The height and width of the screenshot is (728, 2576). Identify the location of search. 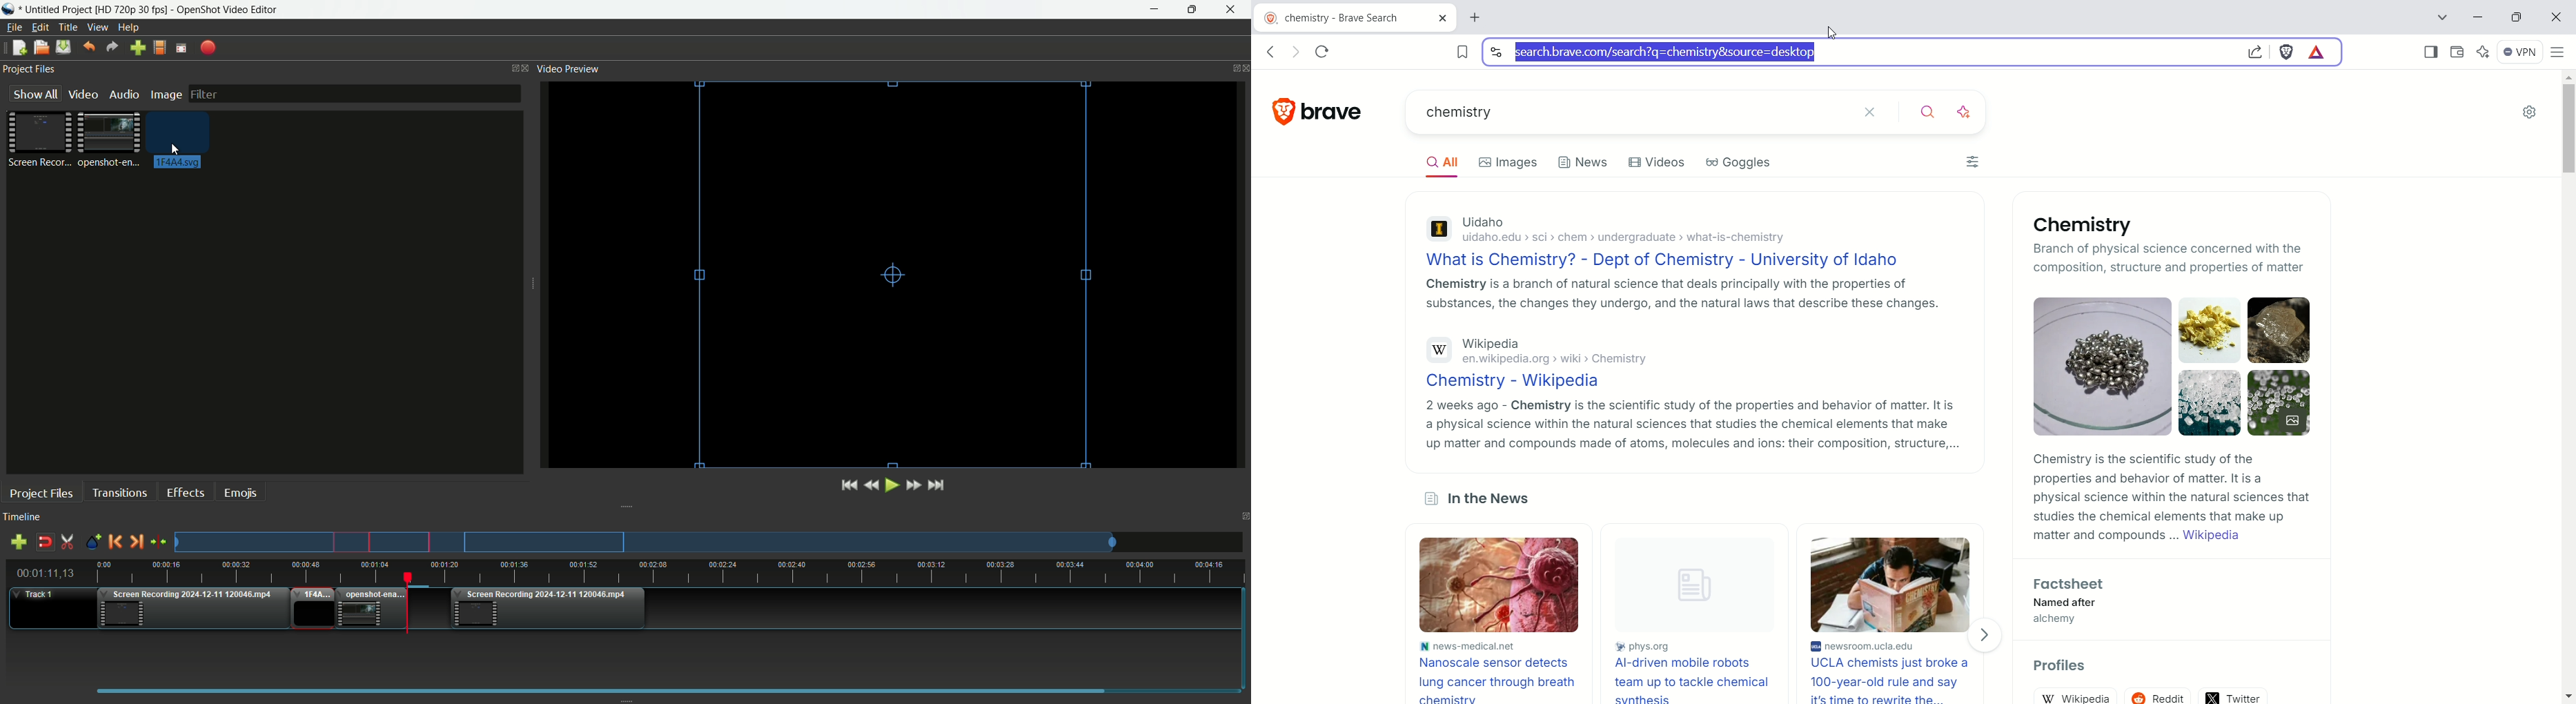
(1634, 113).